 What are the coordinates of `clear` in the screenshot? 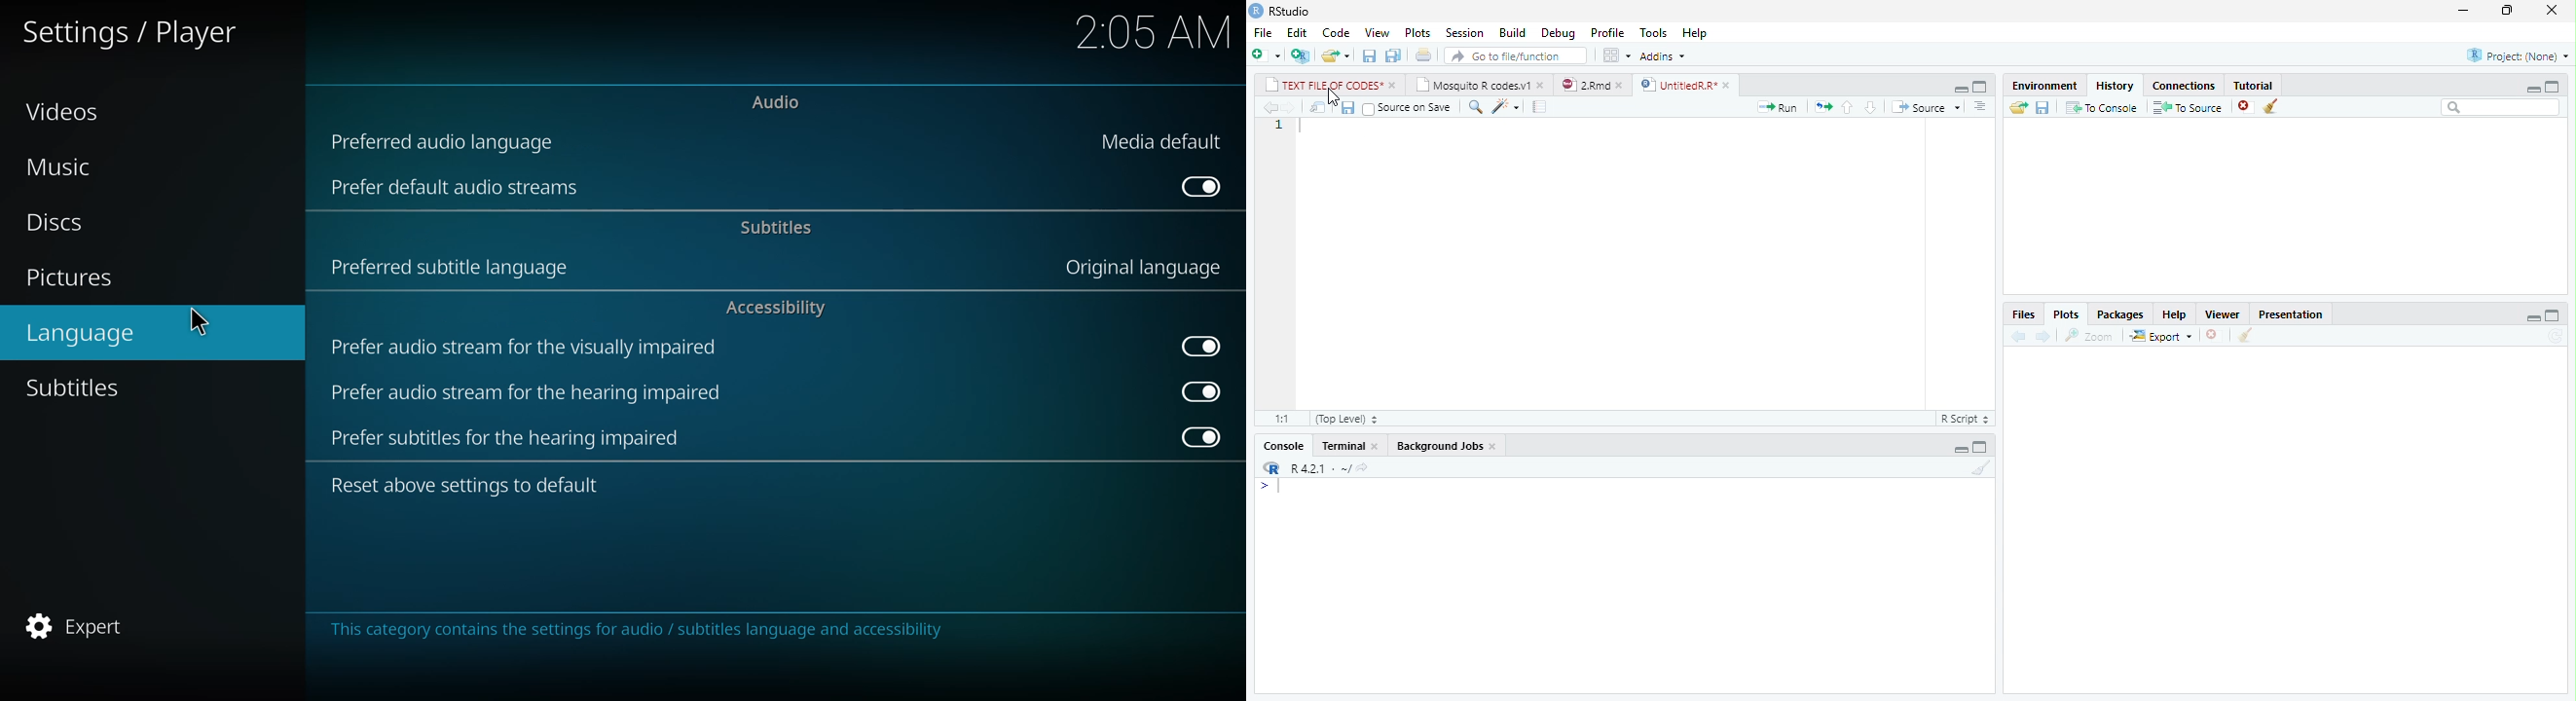 It's located at (1982, 467).